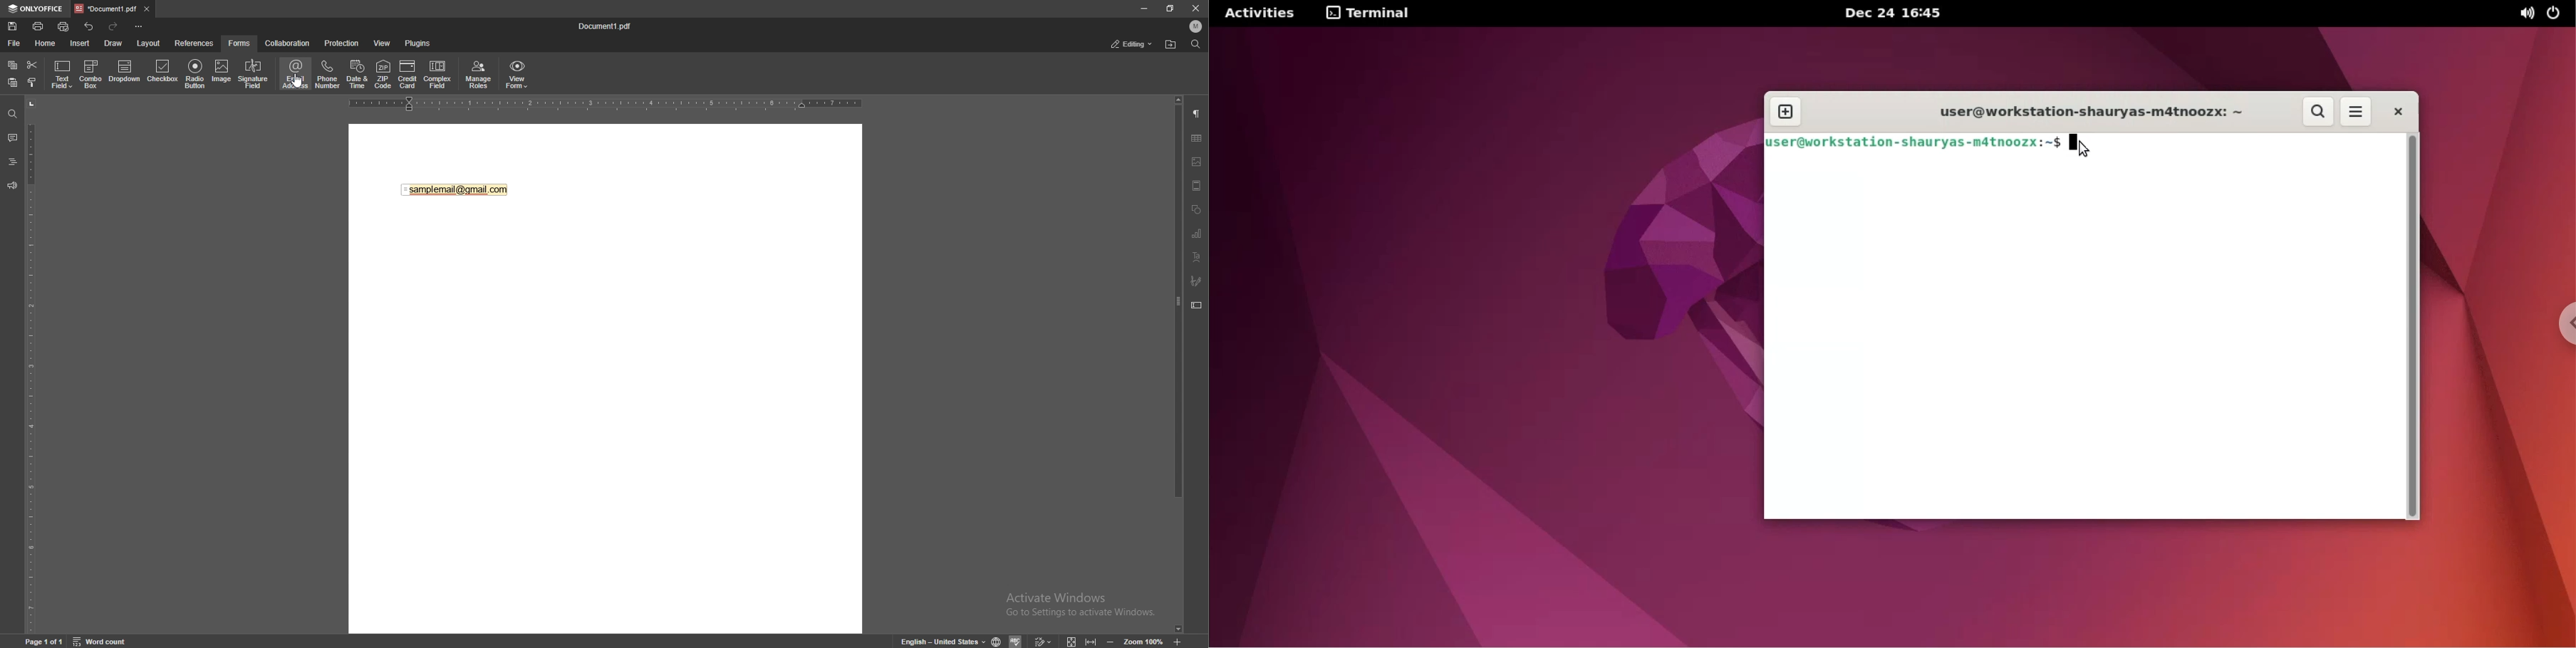  Describe the element at coordinates (44, 641) in the screenshot. I see `page` at that location.